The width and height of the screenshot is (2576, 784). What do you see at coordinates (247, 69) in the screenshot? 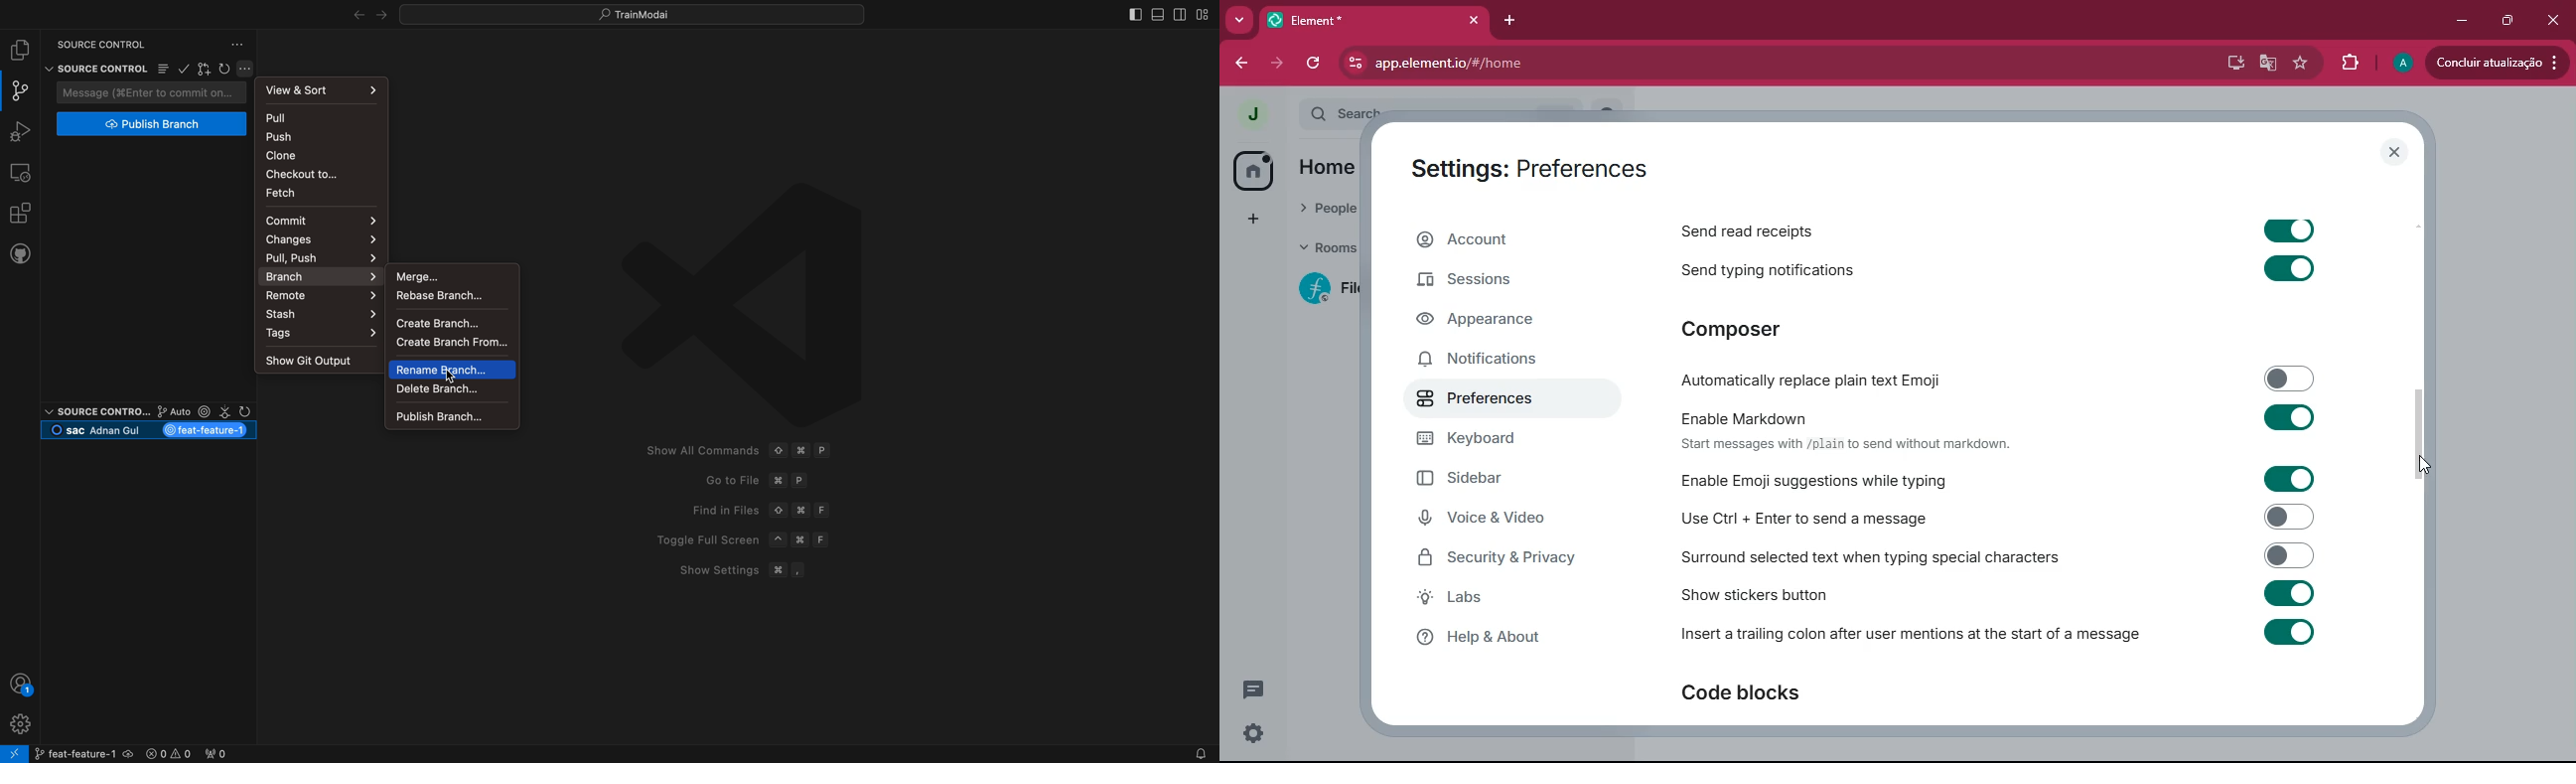
I see `git settings` at bounding box center [247, 69].